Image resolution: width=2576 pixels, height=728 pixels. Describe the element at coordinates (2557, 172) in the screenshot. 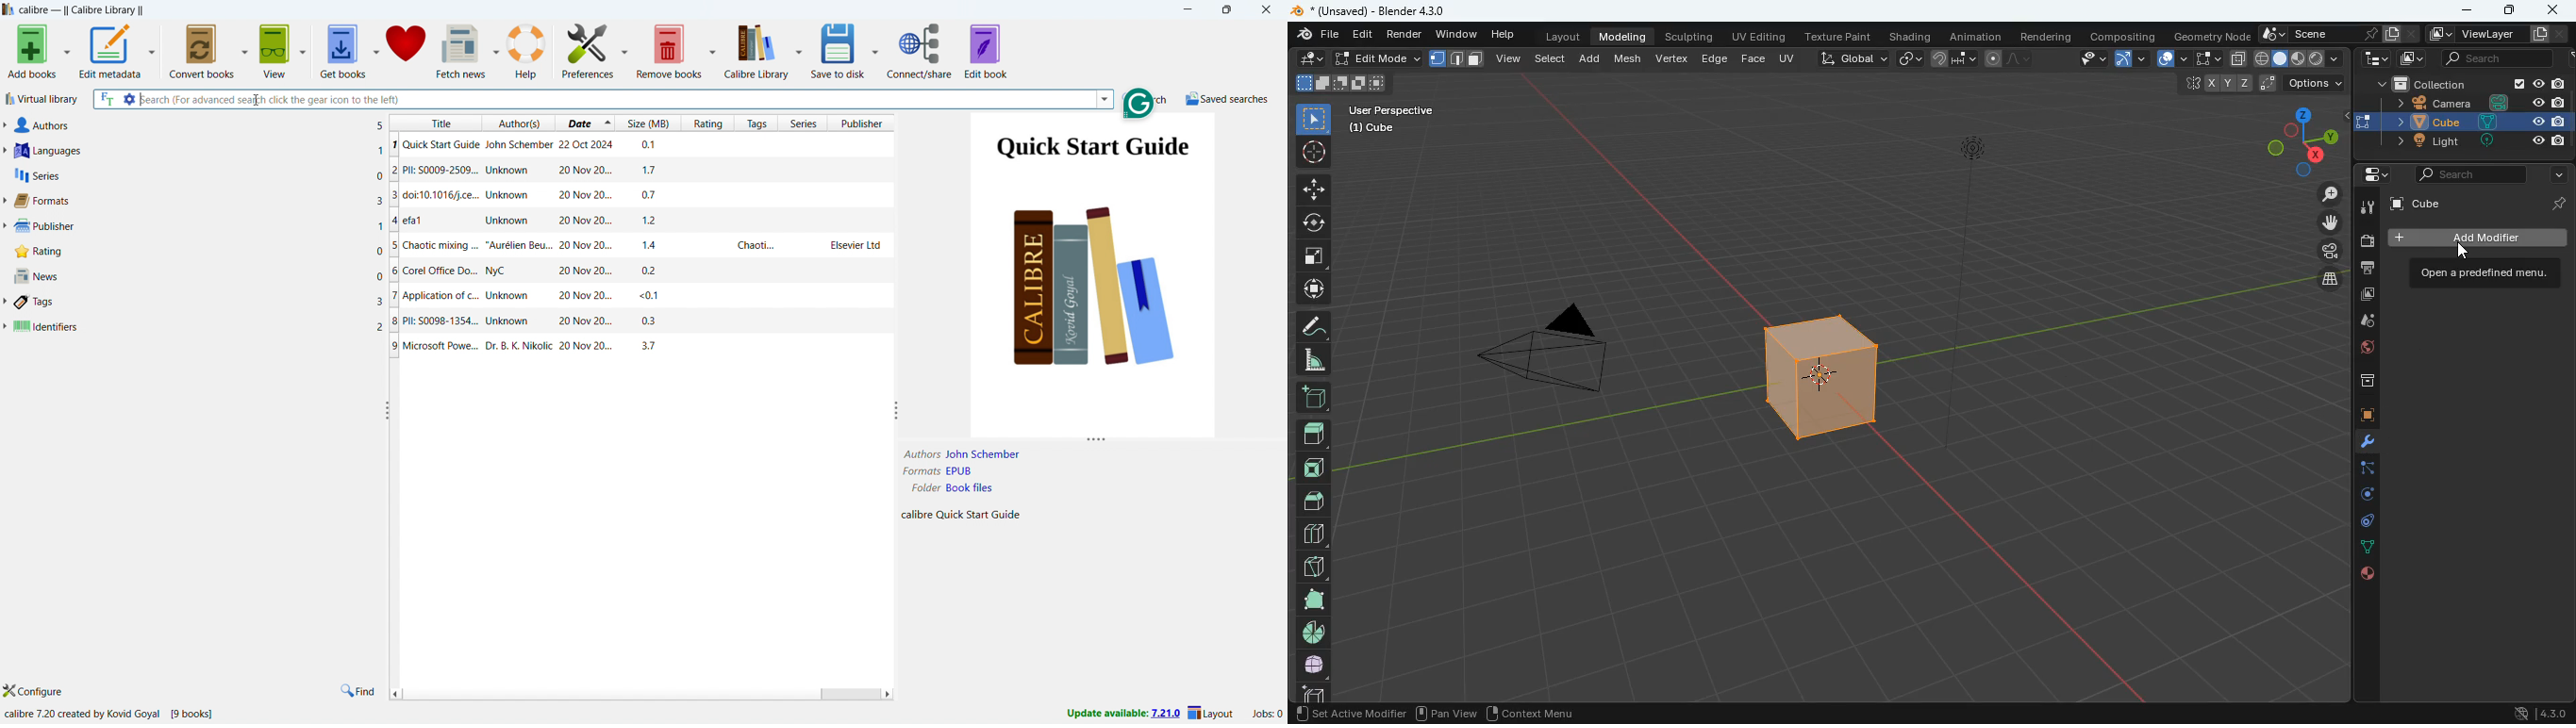

I see `more` at that location.